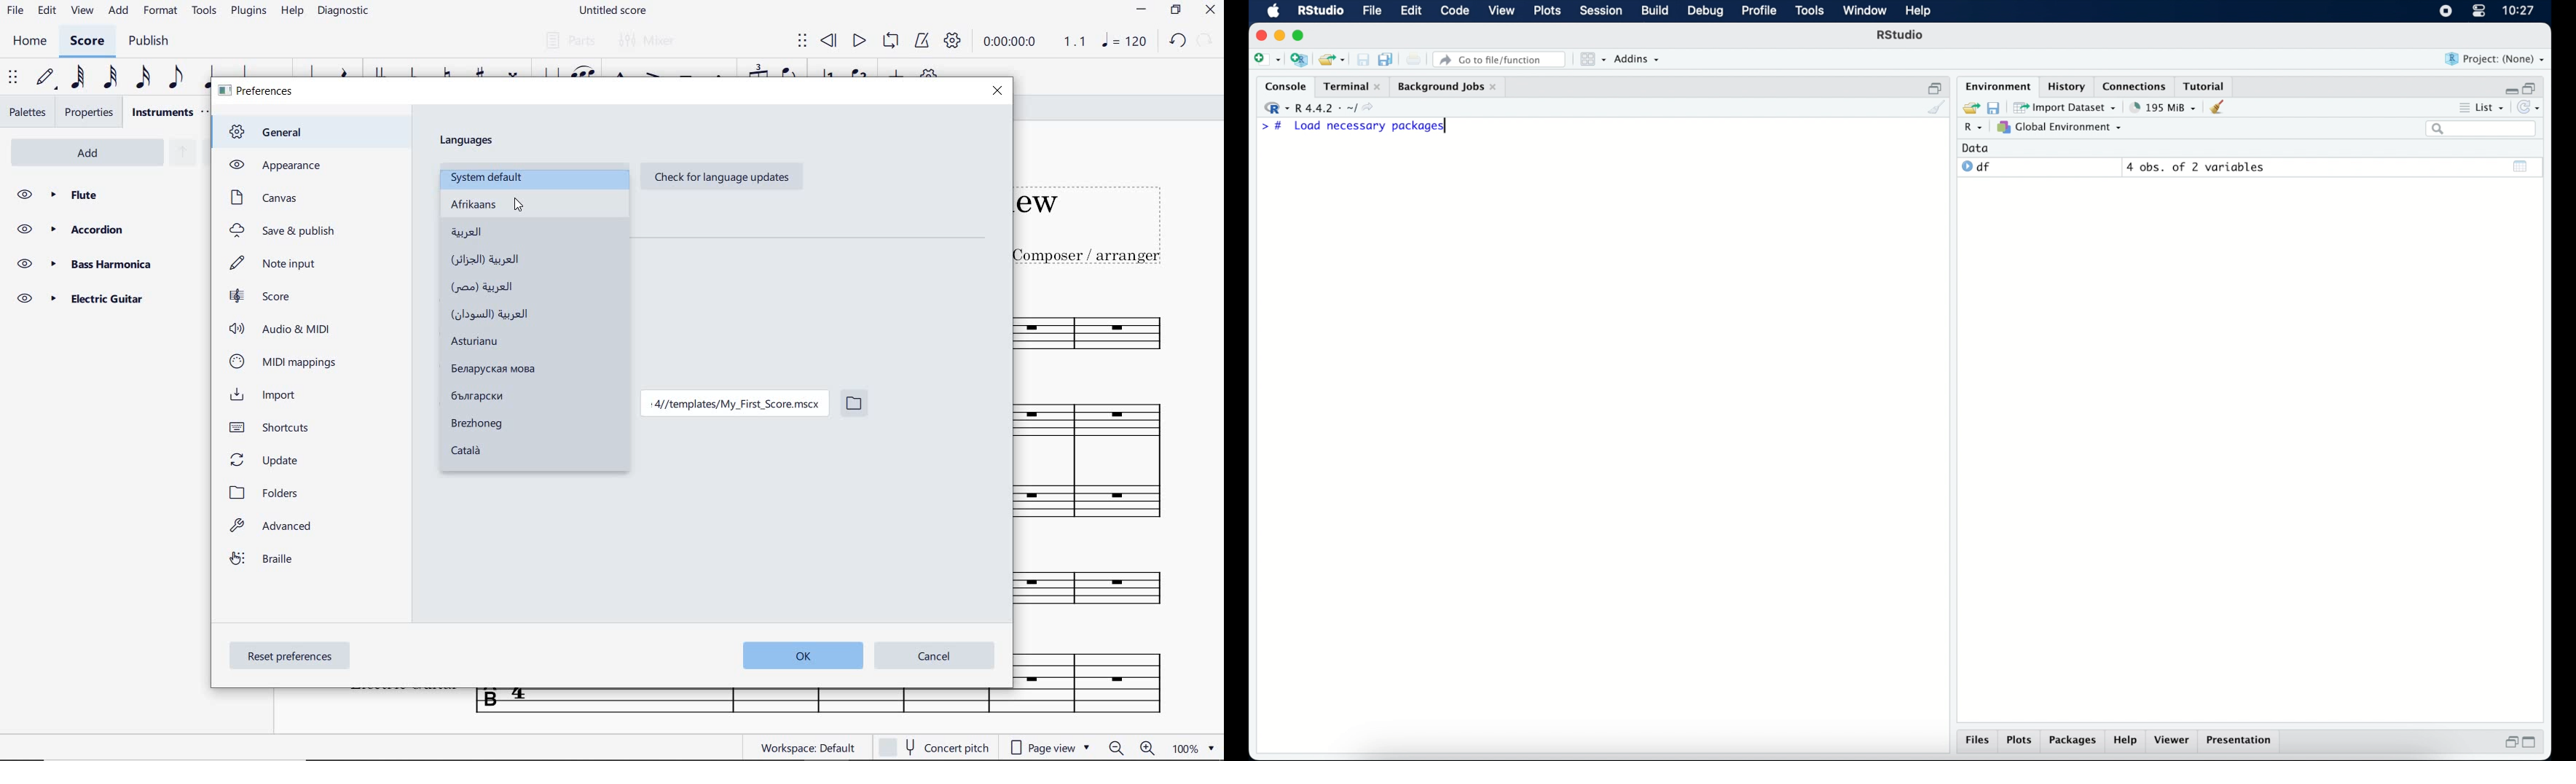 The image size is (2576, 784). I want to click on save all documents , so click(1387, 58).